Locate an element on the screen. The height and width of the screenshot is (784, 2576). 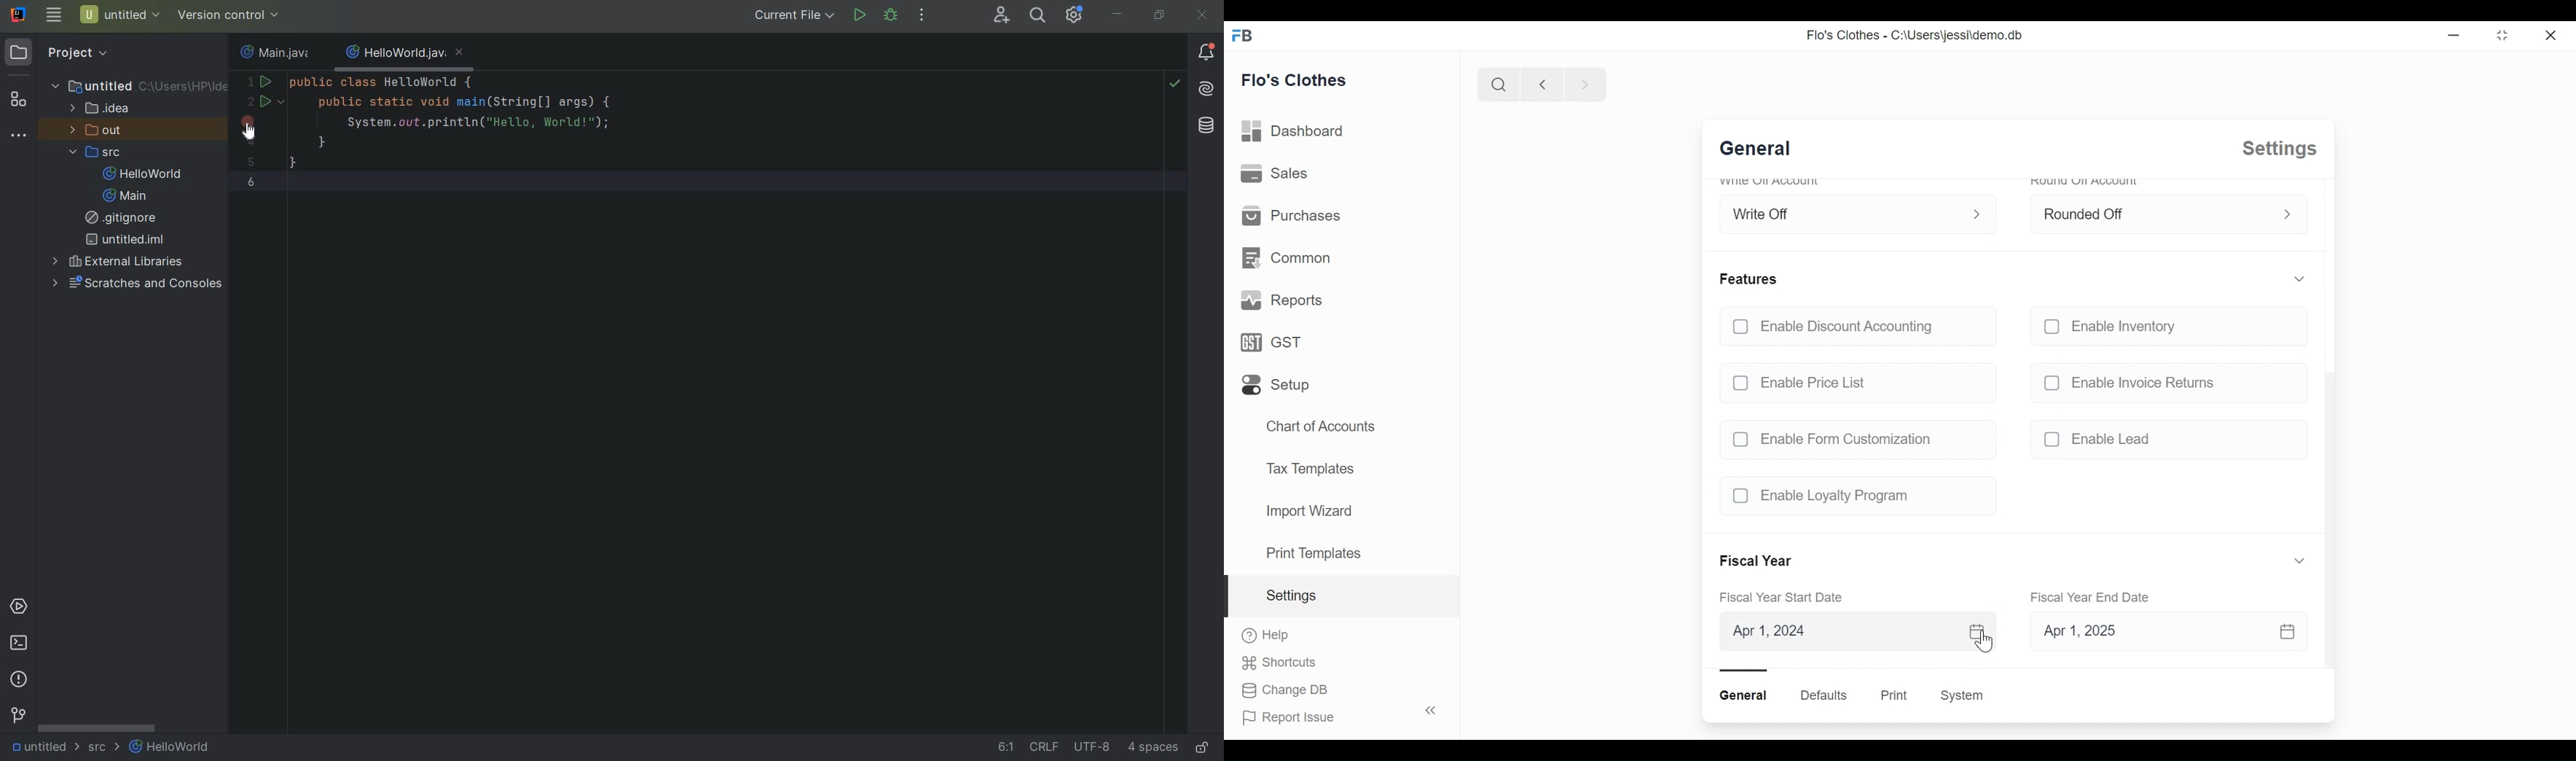
Sales is located at coordinates (1275, 174).